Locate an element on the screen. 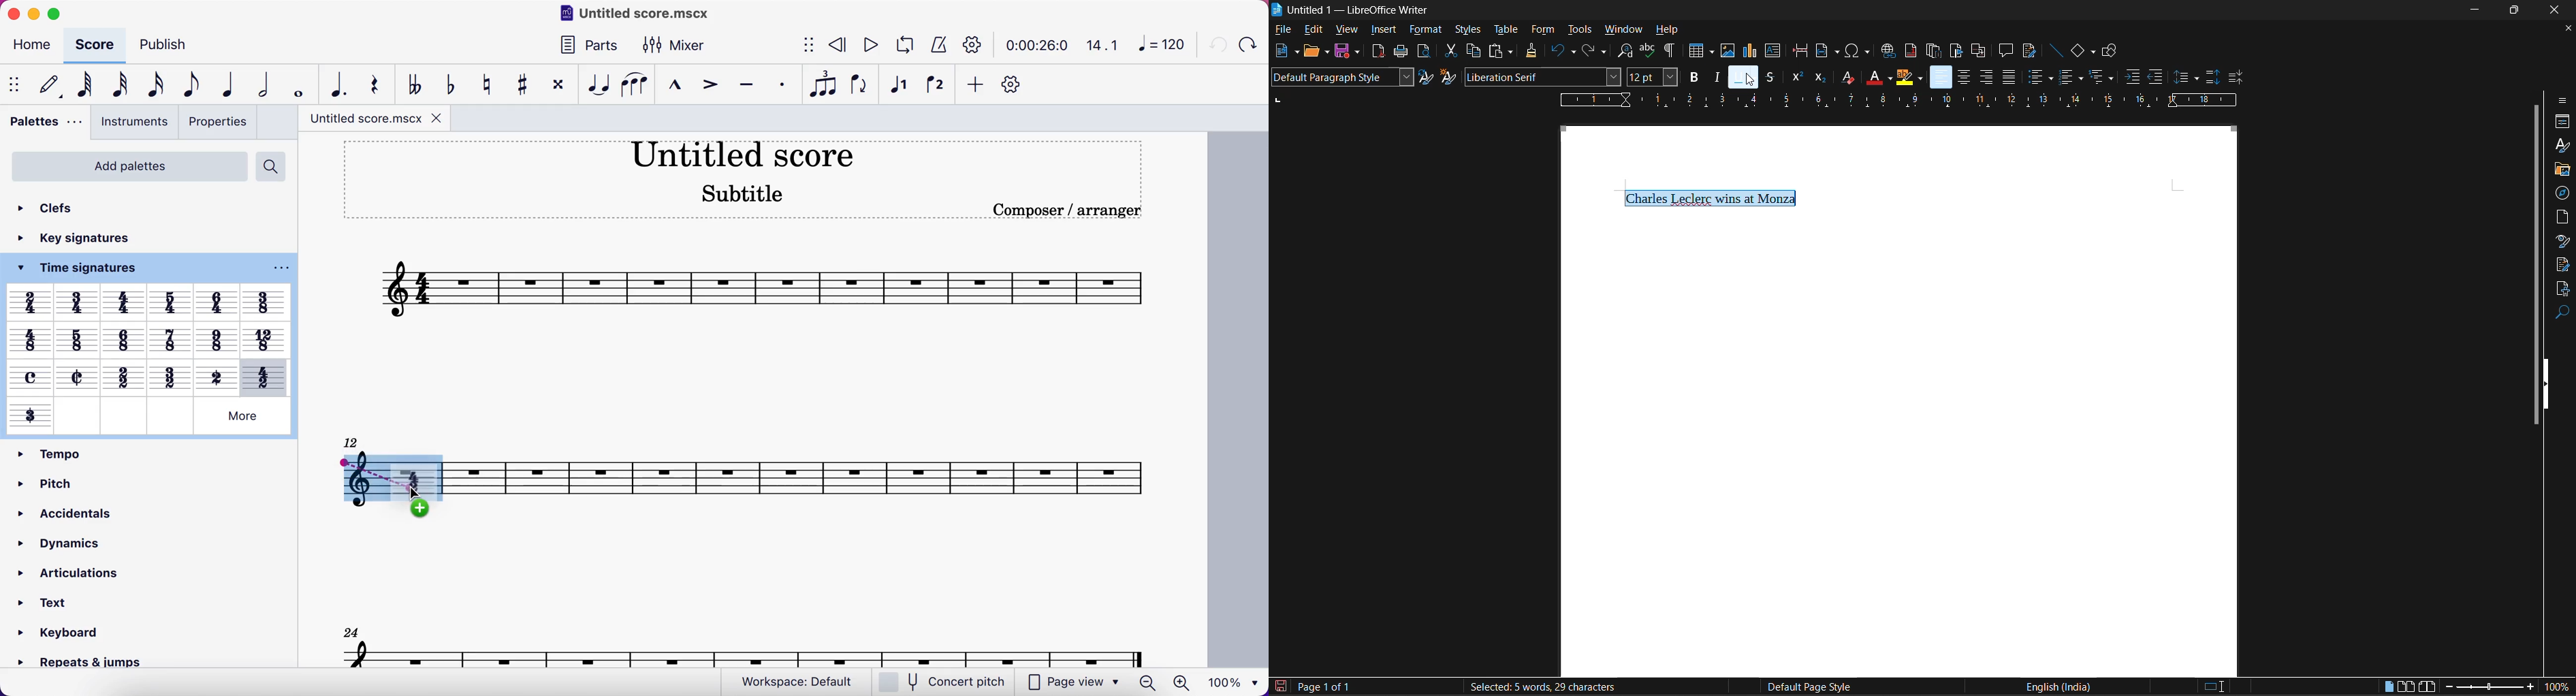 The height and width of the screenshot is (700, 2576). styles is located at coordinates (1467, 27).